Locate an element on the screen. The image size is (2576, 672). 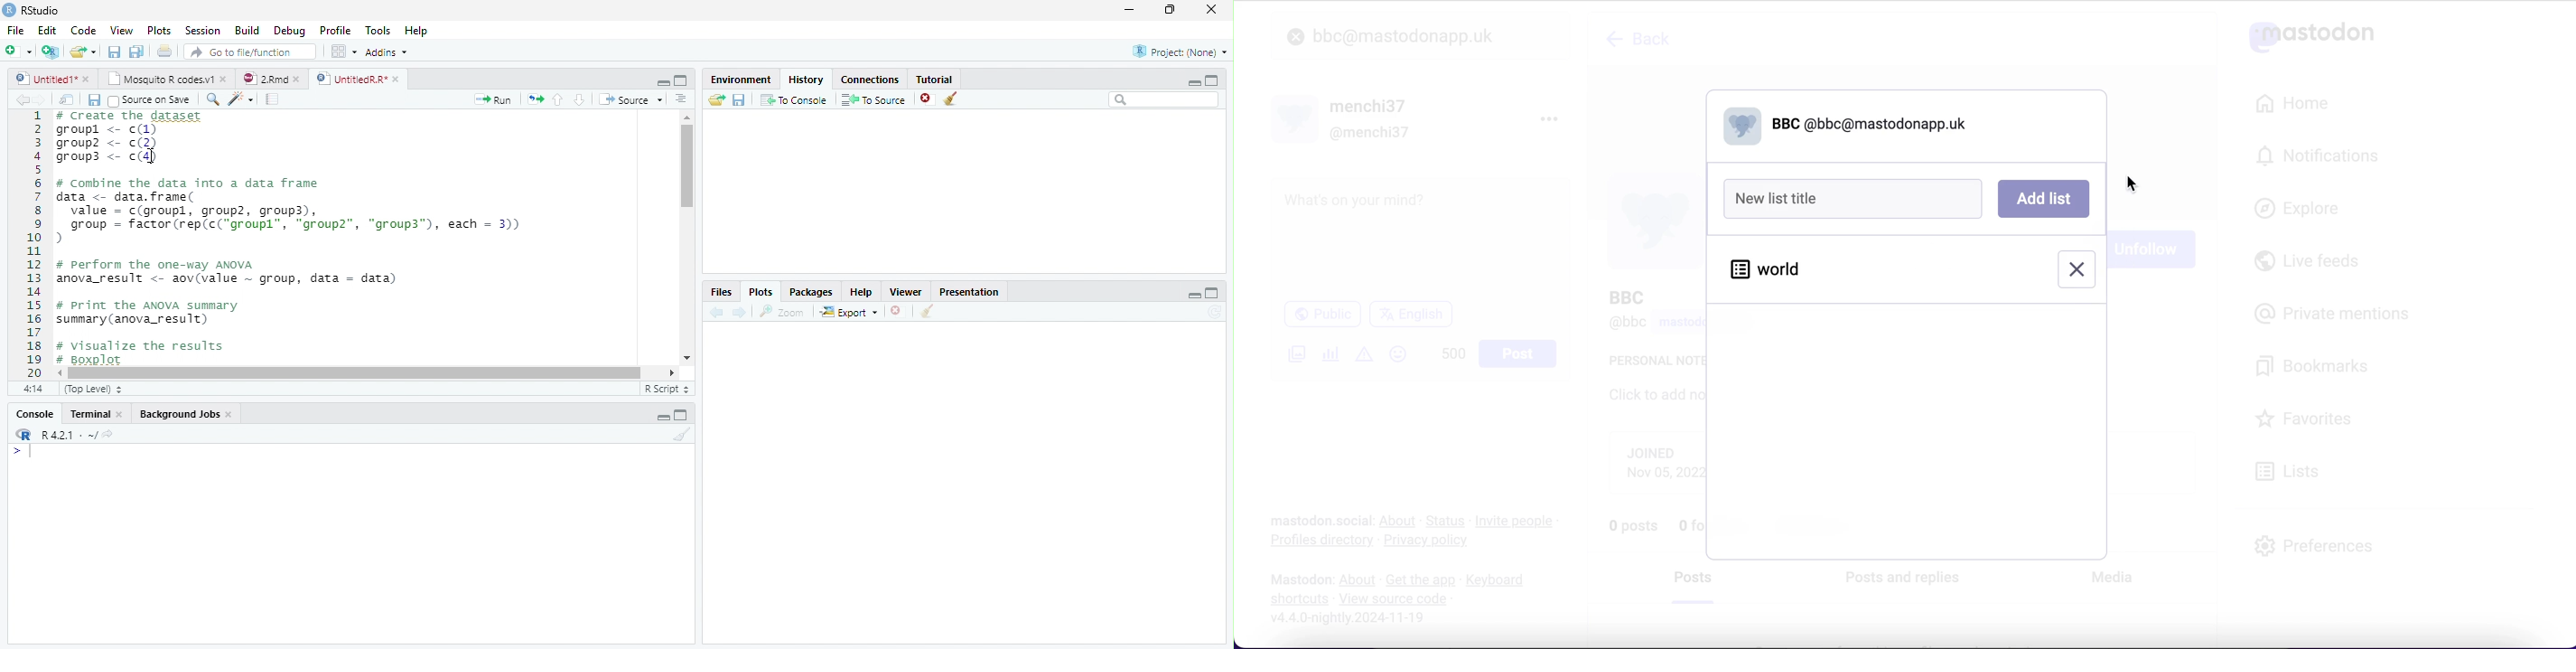
Packages is located at coordinates (813, 292).